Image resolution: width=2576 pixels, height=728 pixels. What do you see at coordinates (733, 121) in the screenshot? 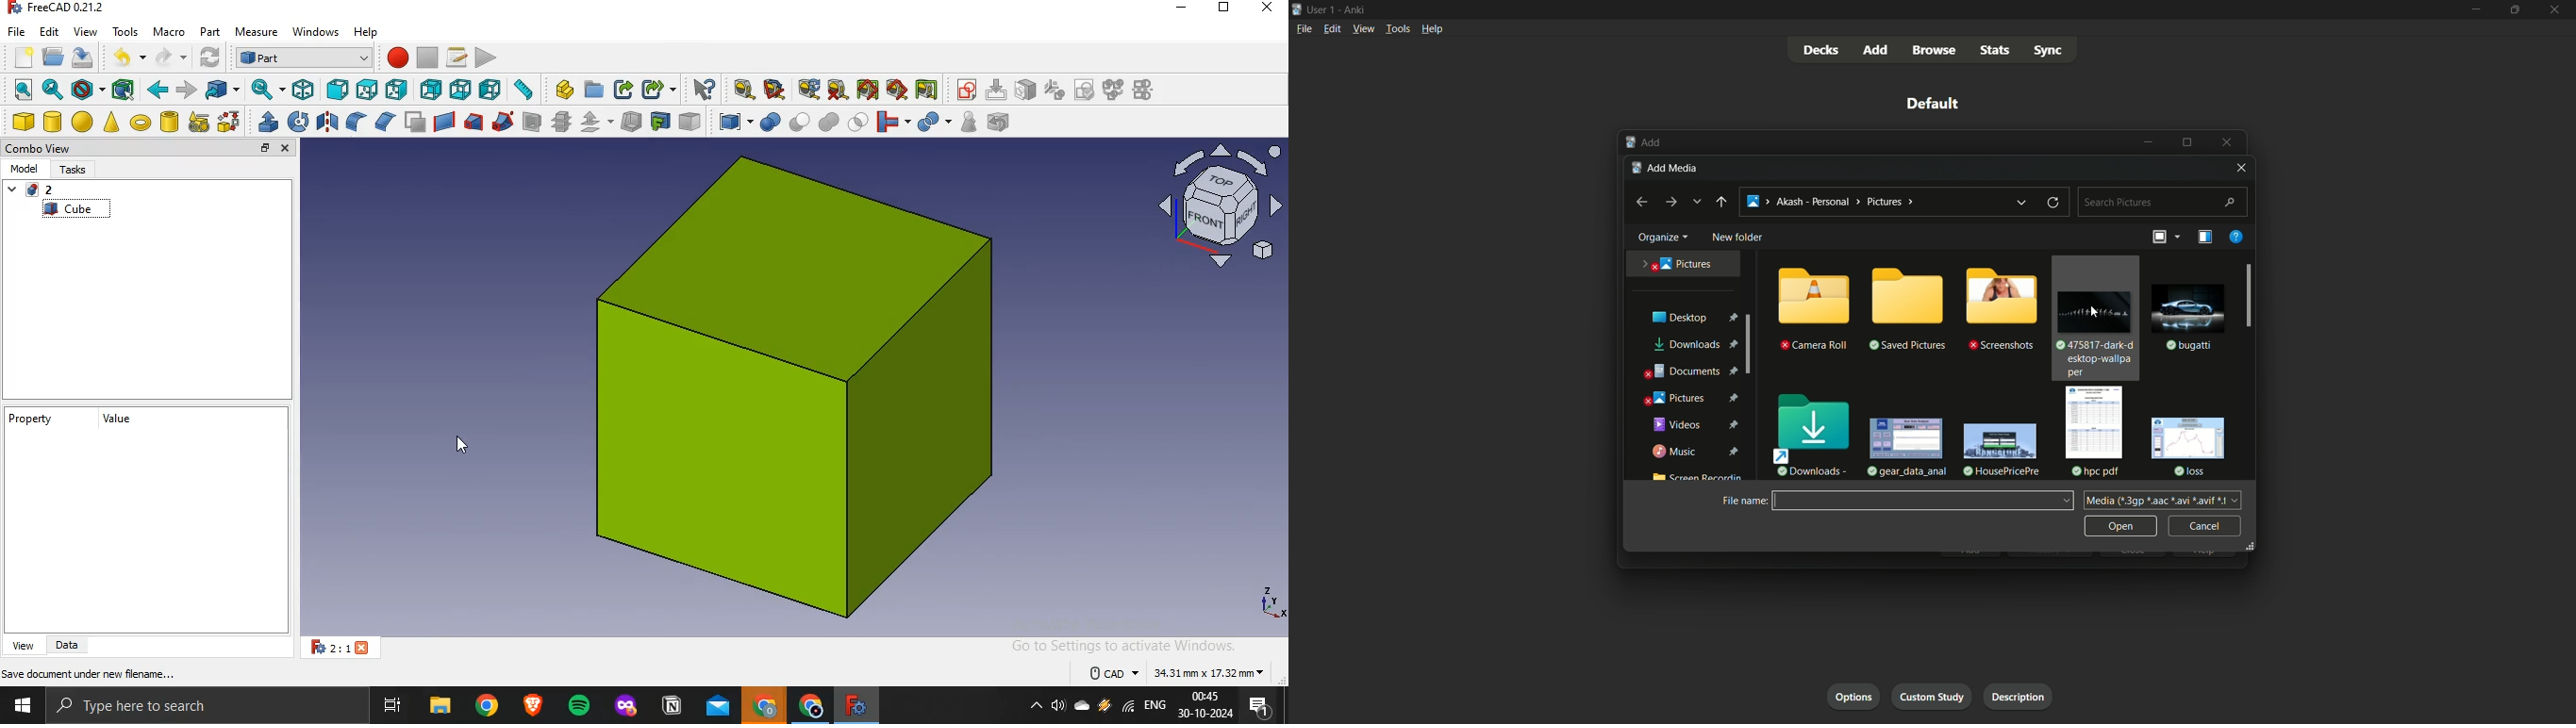
I see `compound tools` at bounding box center [733, 121].